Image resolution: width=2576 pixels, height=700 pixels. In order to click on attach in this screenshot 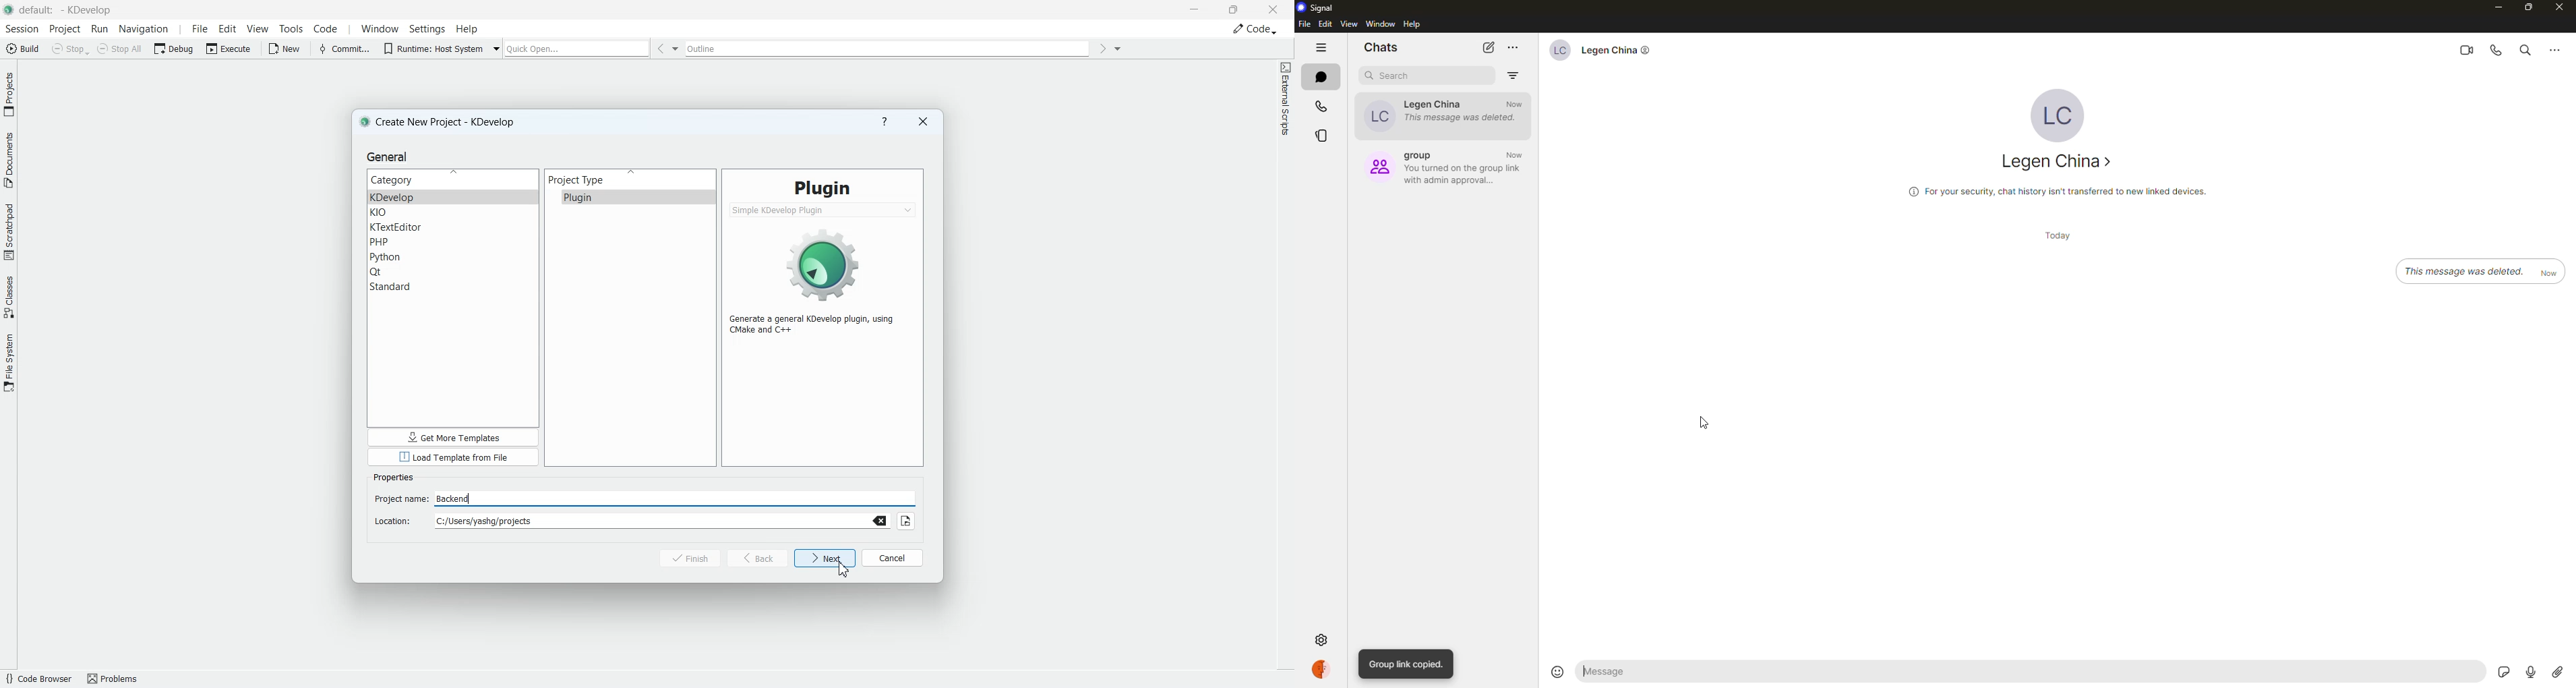, I will do `click(2558, 669)`.